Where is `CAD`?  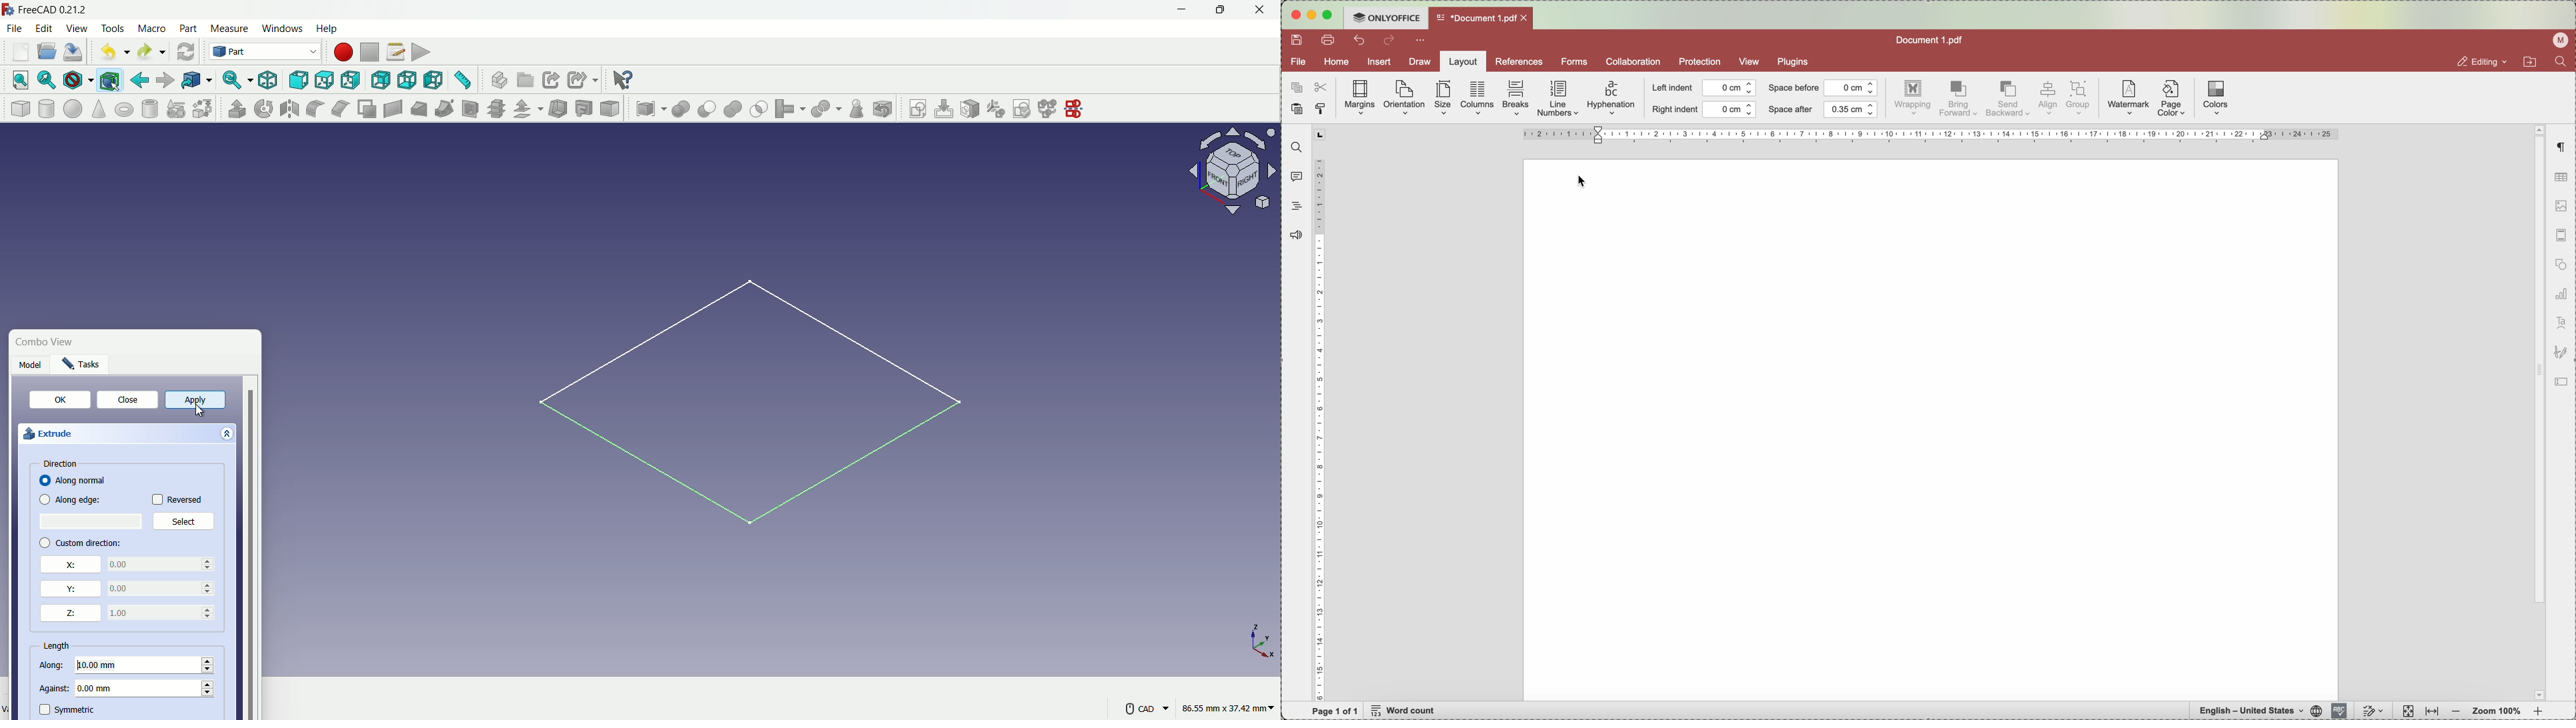
CAD is located at coordinates (1147, 707).